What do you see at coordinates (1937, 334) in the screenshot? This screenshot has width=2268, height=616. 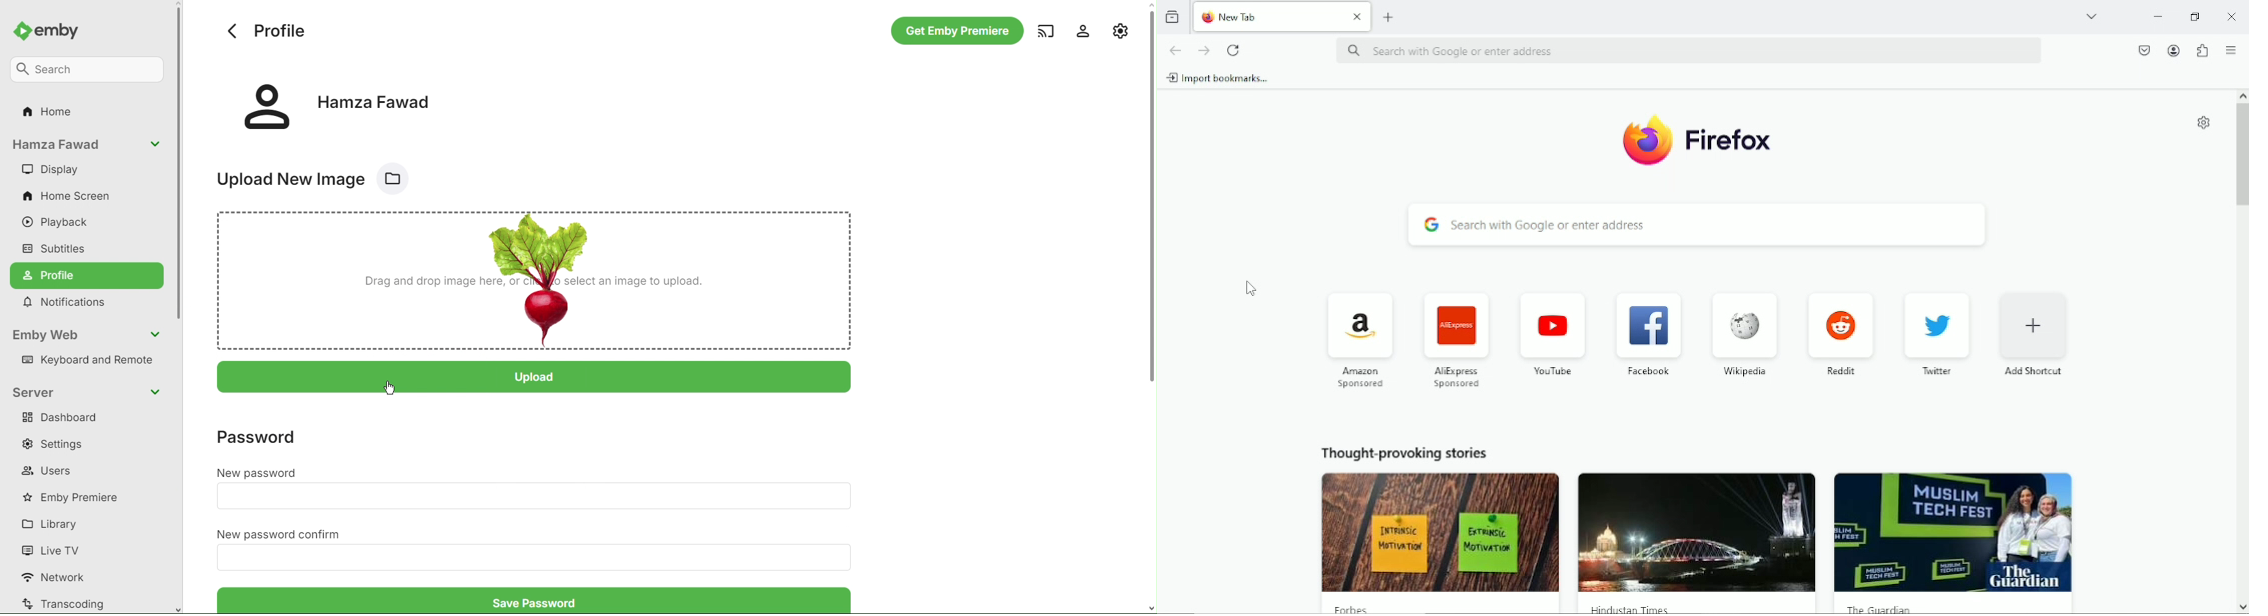 I see `Twitter` at bounding box center [1937, 334].